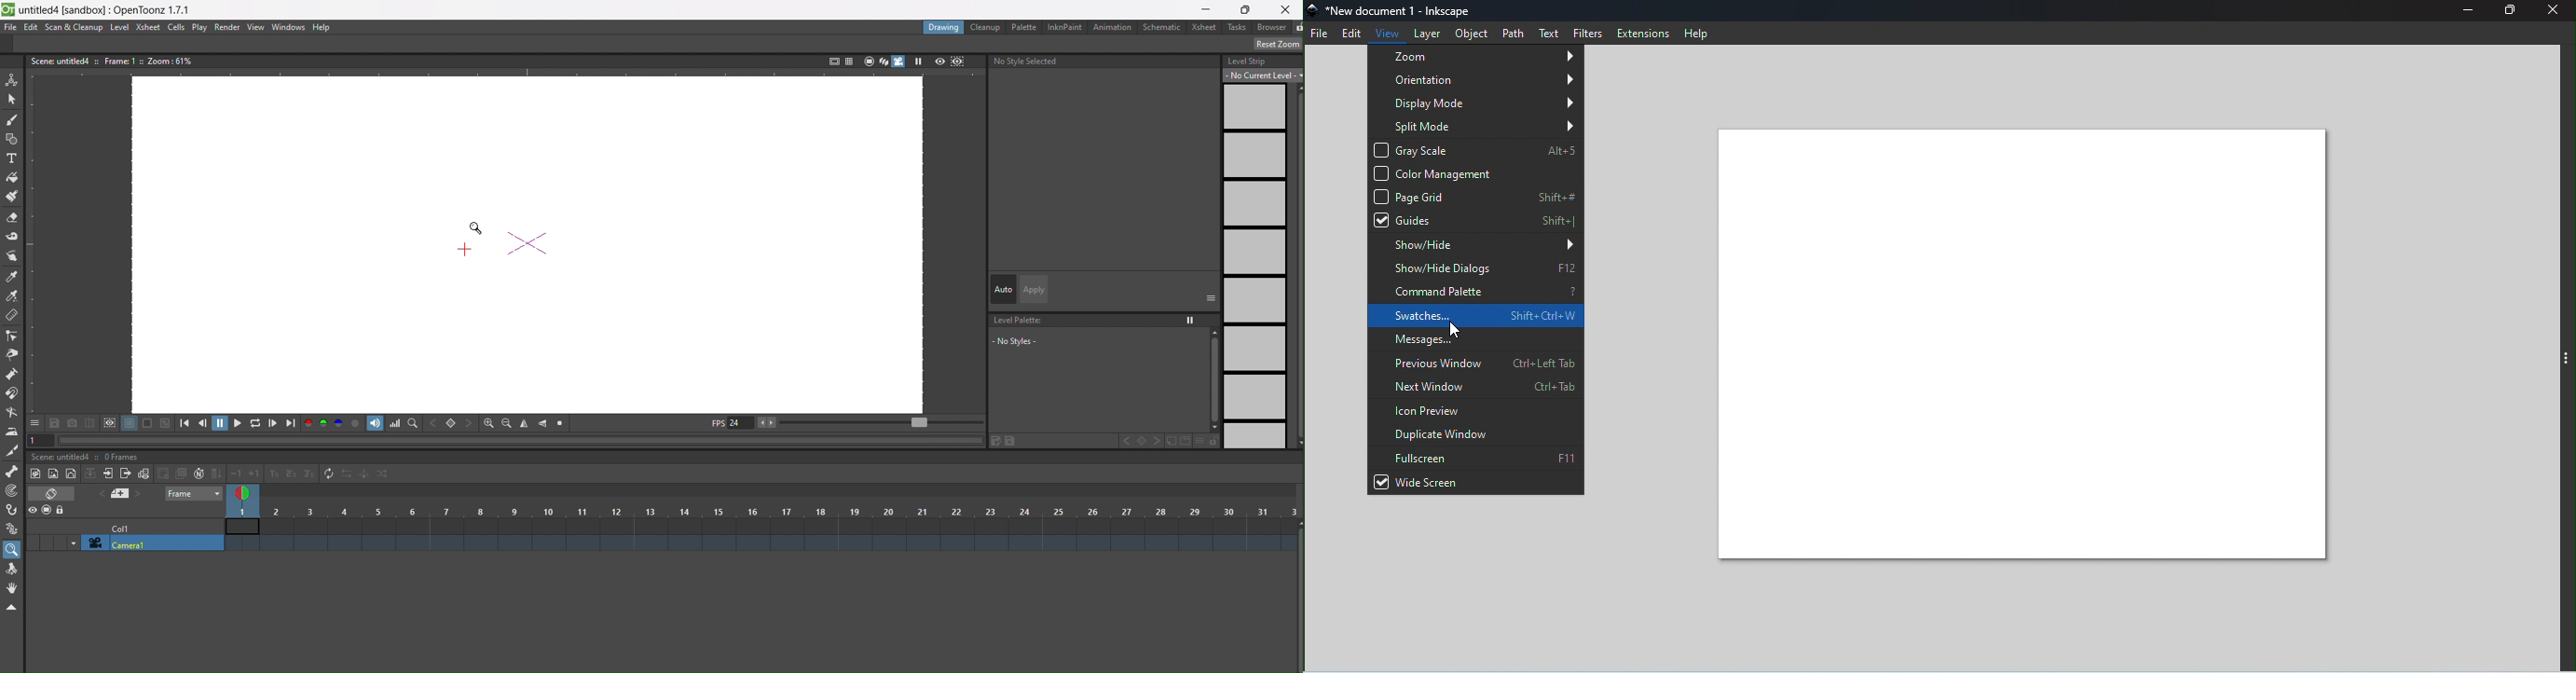 This screenshot has width=2576, height=700. I want to click on tasks, so click(1239, 28).